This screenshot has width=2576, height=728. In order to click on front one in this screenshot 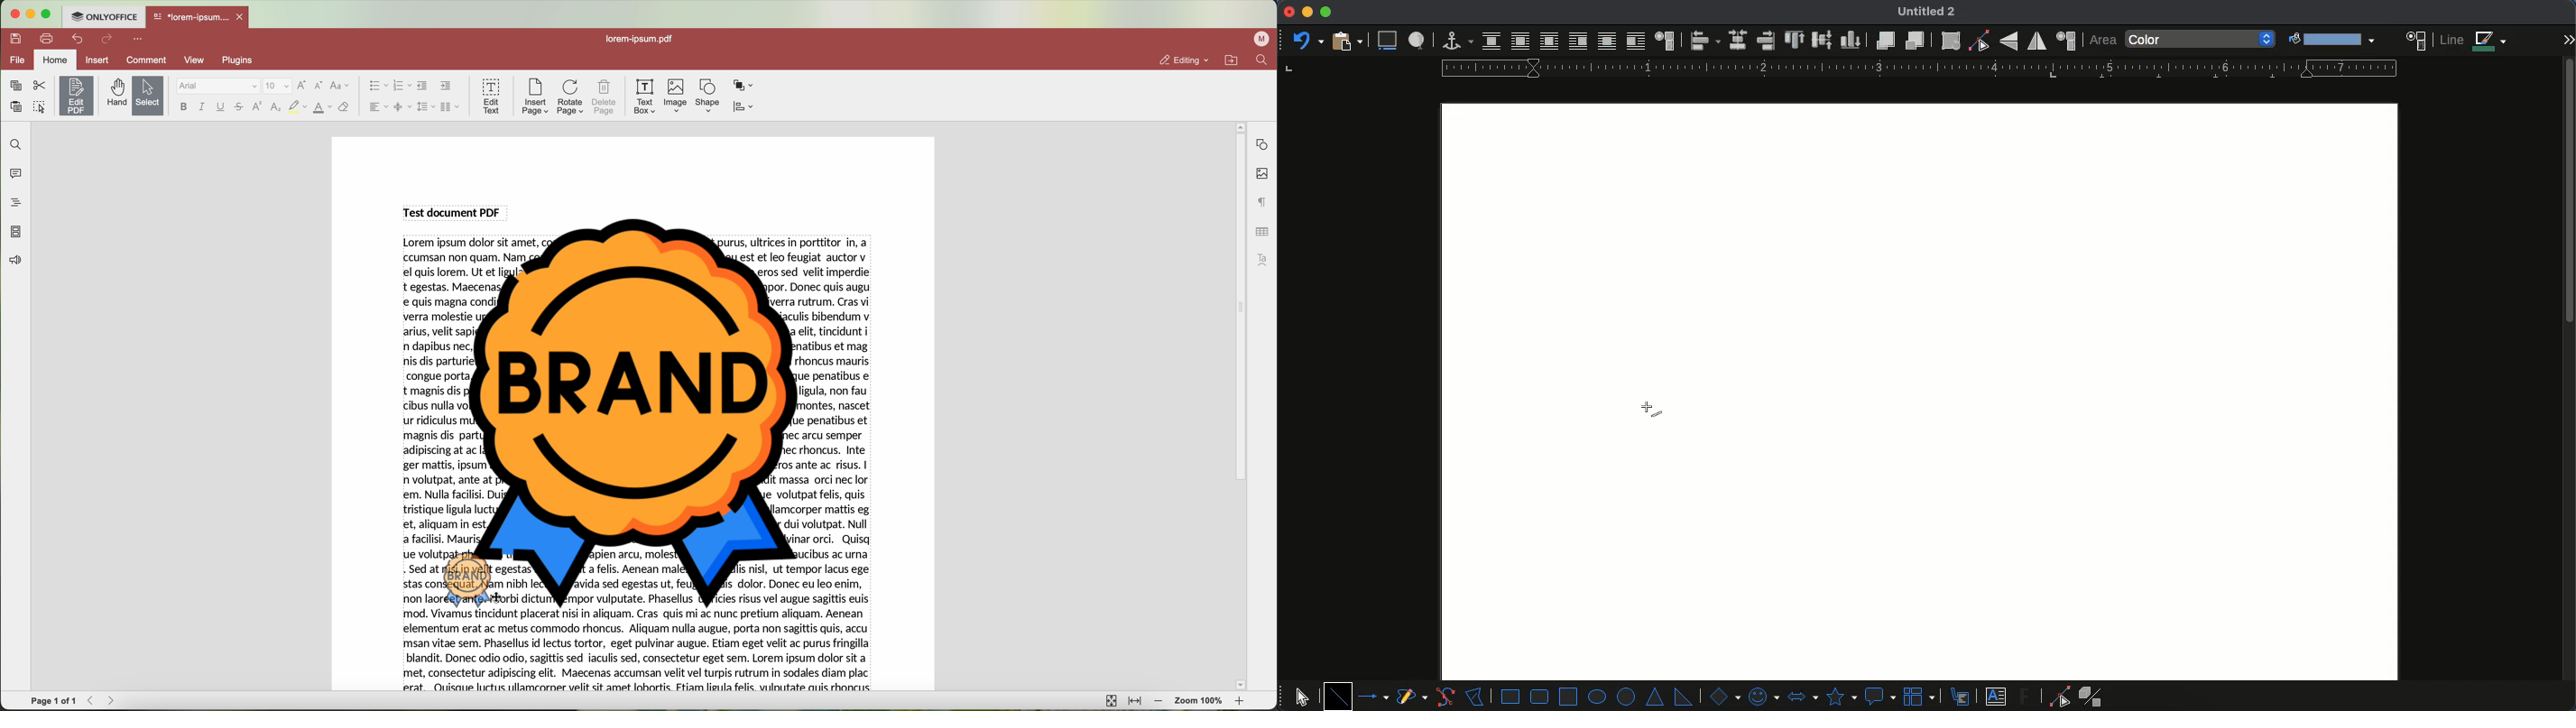, I will do `click(1884, 40)`.